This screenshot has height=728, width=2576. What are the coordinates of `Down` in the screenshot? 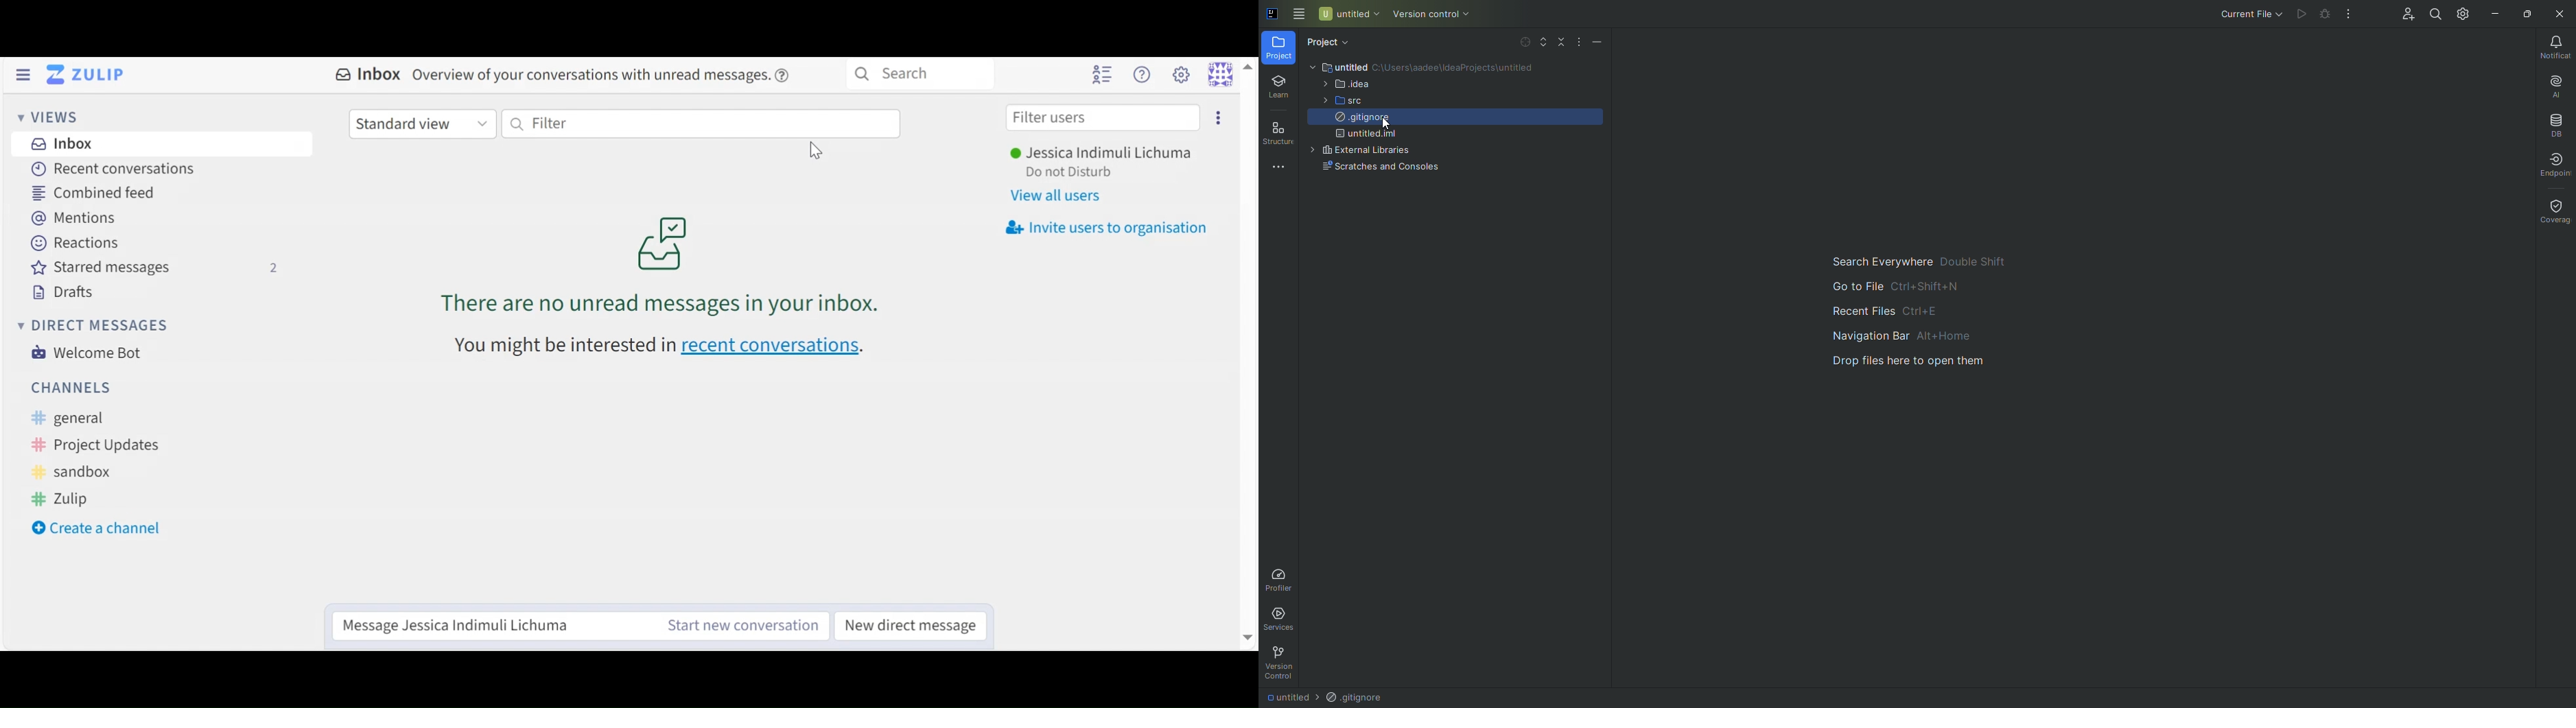 It's located at (1246, 632).